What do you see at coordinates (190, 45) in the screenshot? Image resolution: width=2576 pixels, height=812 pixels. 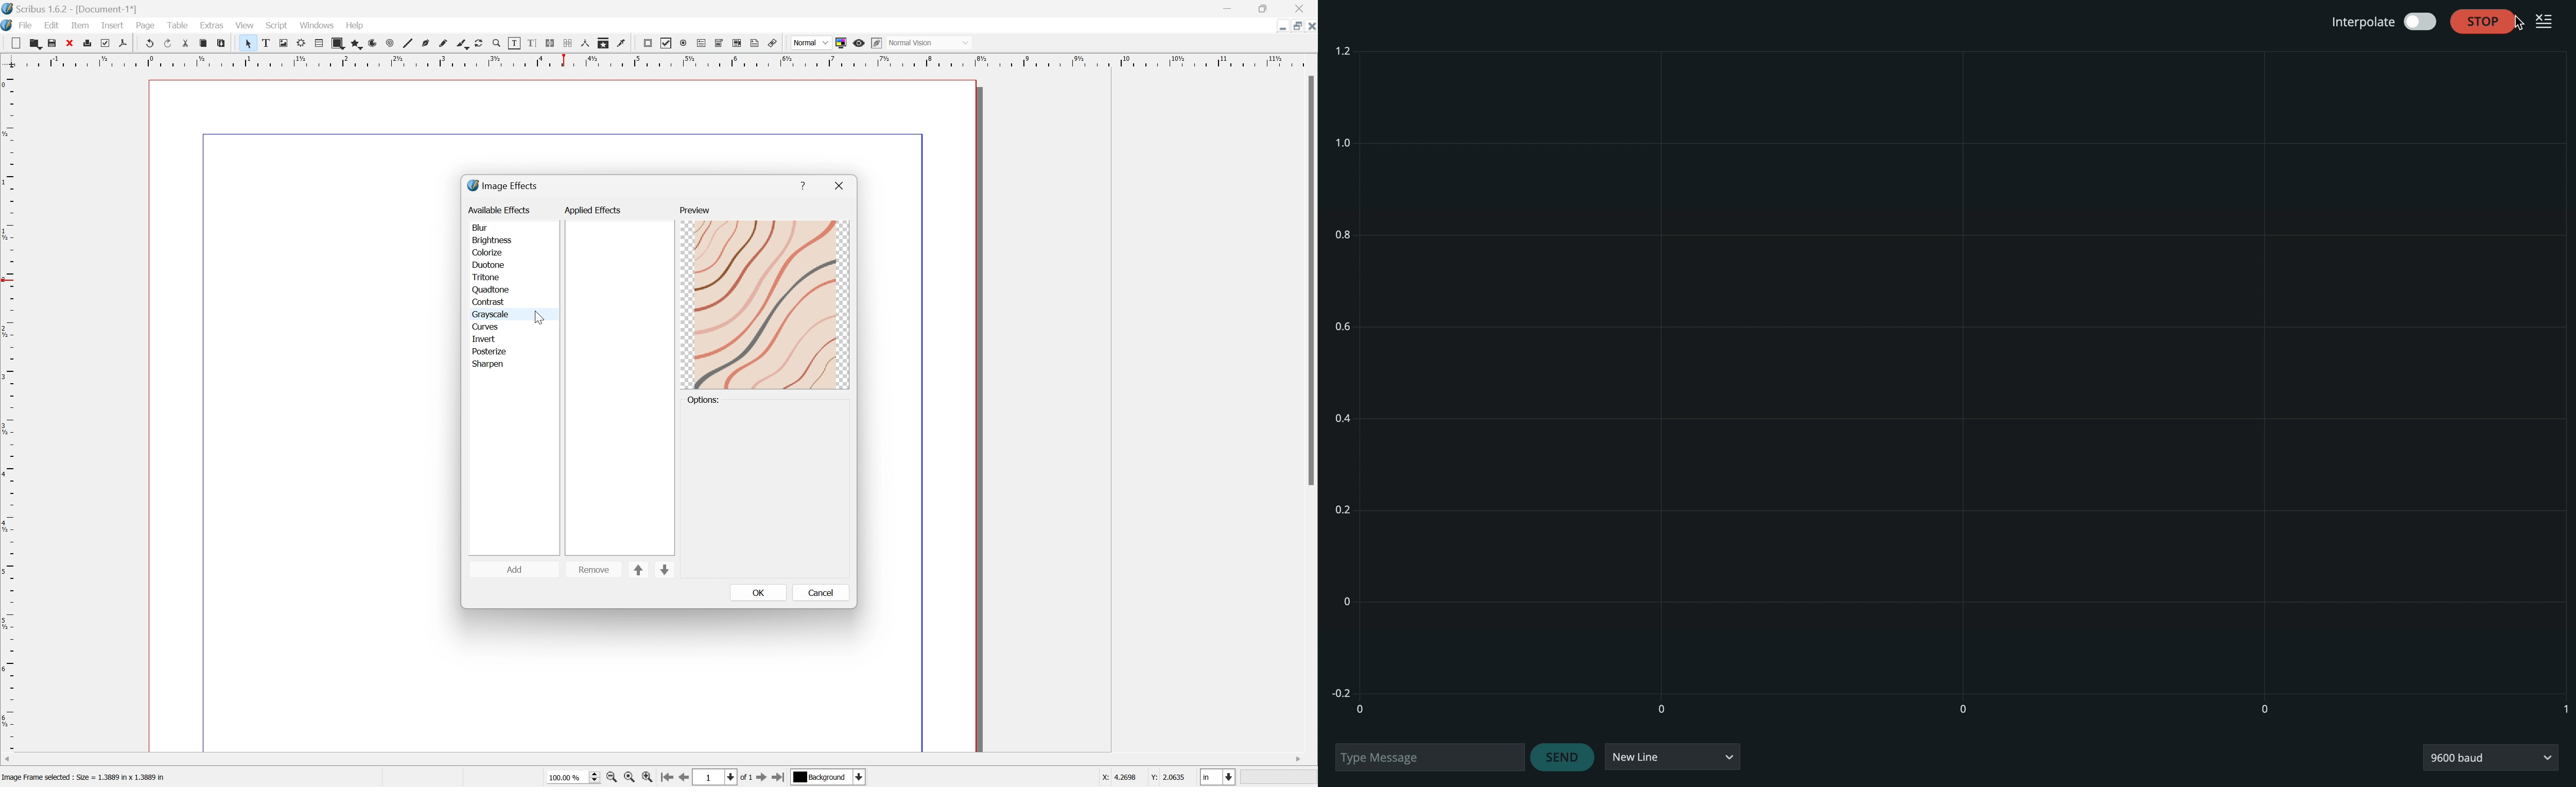 I see `Cut` at bounding box center [190, 45].